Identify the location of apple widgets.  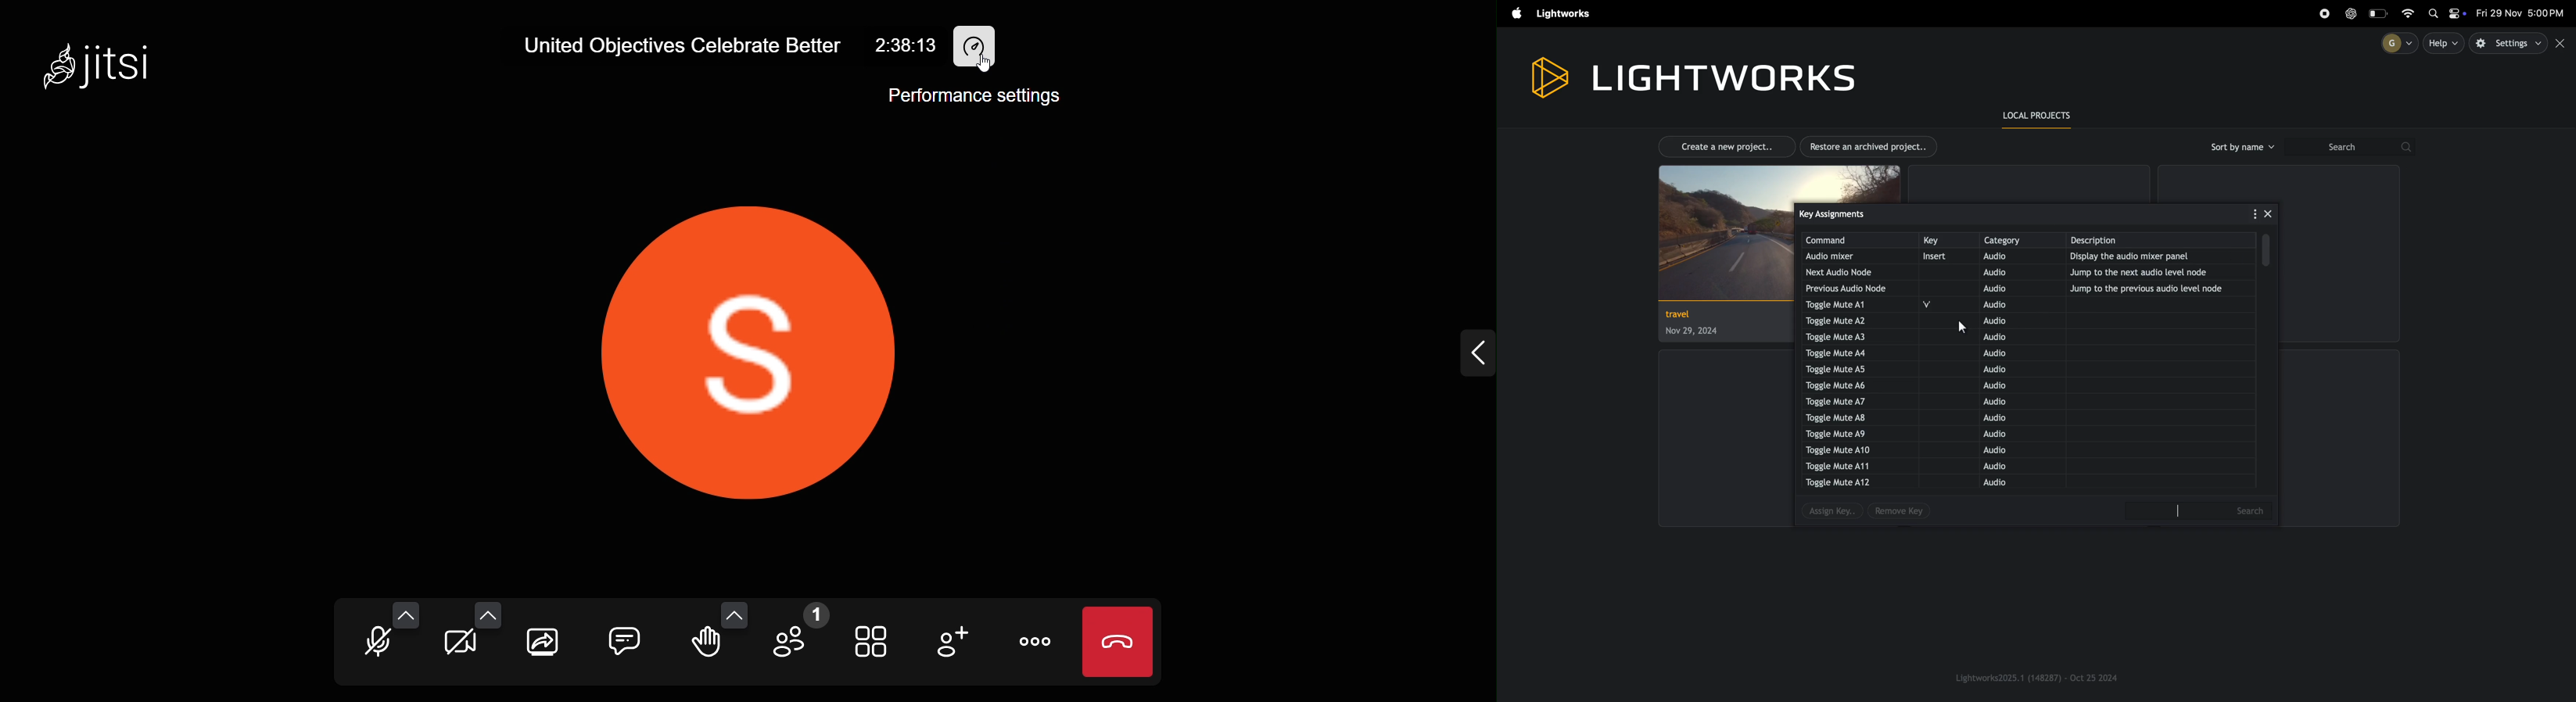
(2447, 15).